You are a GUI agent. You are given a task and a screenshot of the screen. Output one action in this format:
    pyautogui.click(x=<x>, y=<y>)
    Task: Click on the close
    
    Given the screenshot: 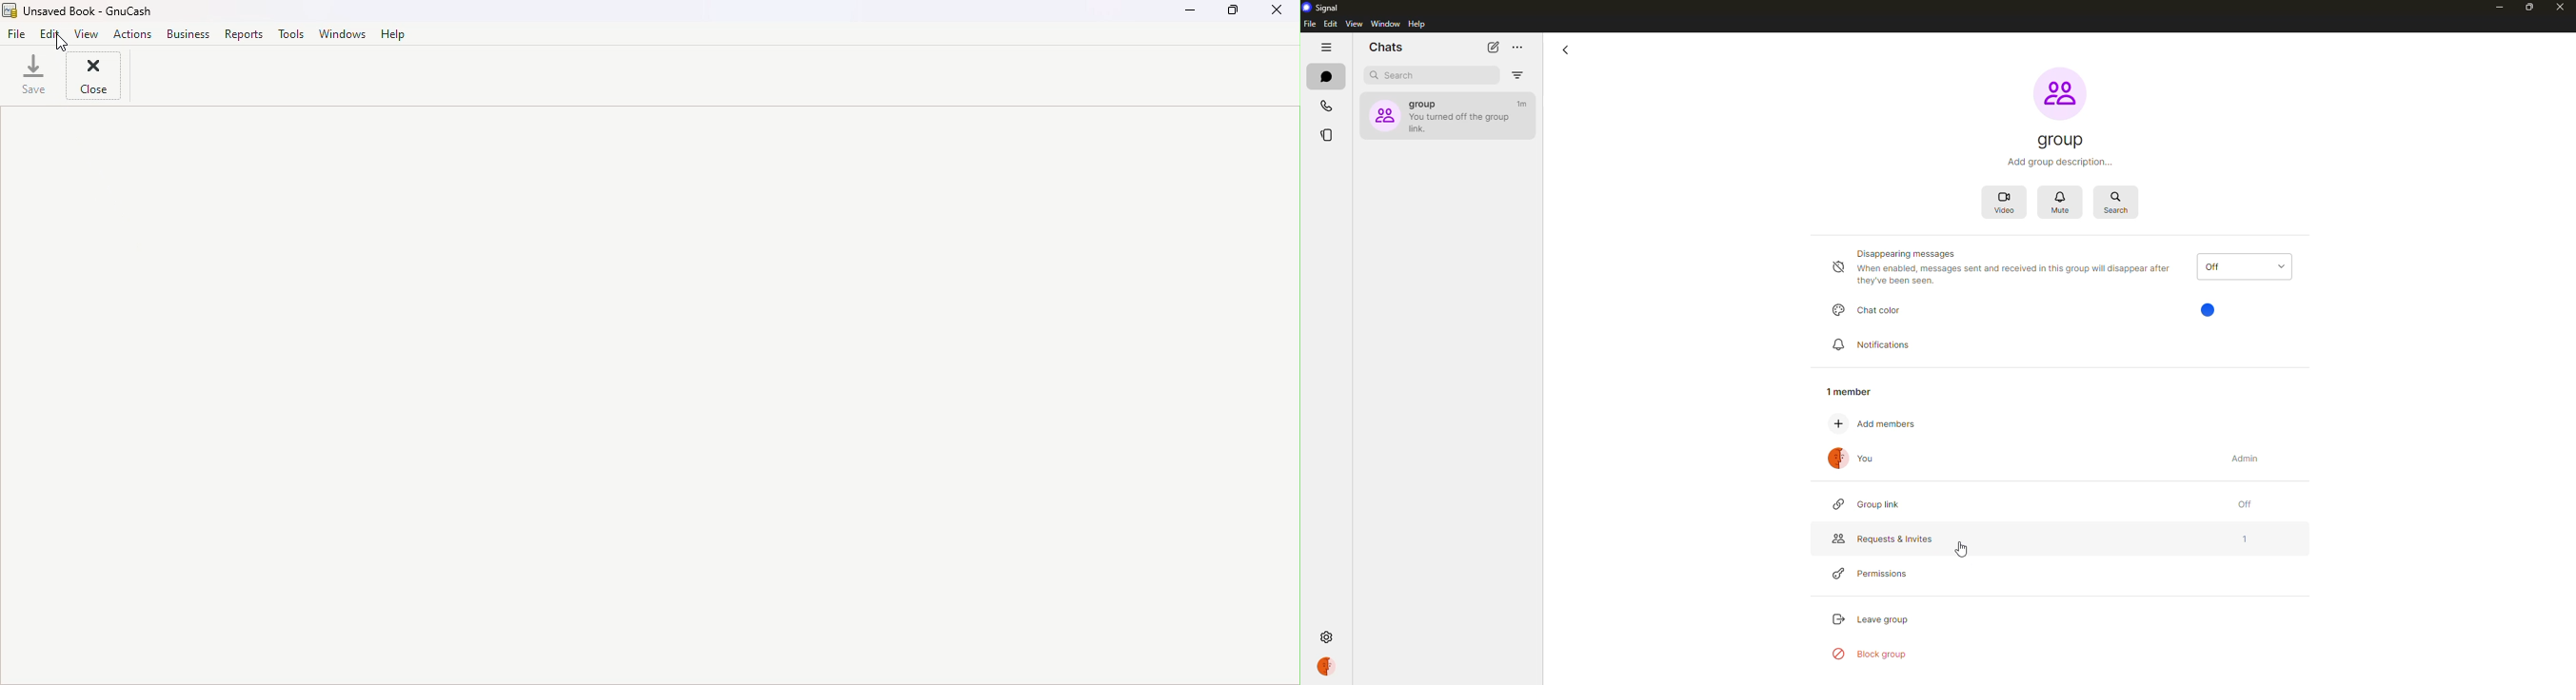 What is the action you would take?
    pyautogui.click(x=97, y=74)
    